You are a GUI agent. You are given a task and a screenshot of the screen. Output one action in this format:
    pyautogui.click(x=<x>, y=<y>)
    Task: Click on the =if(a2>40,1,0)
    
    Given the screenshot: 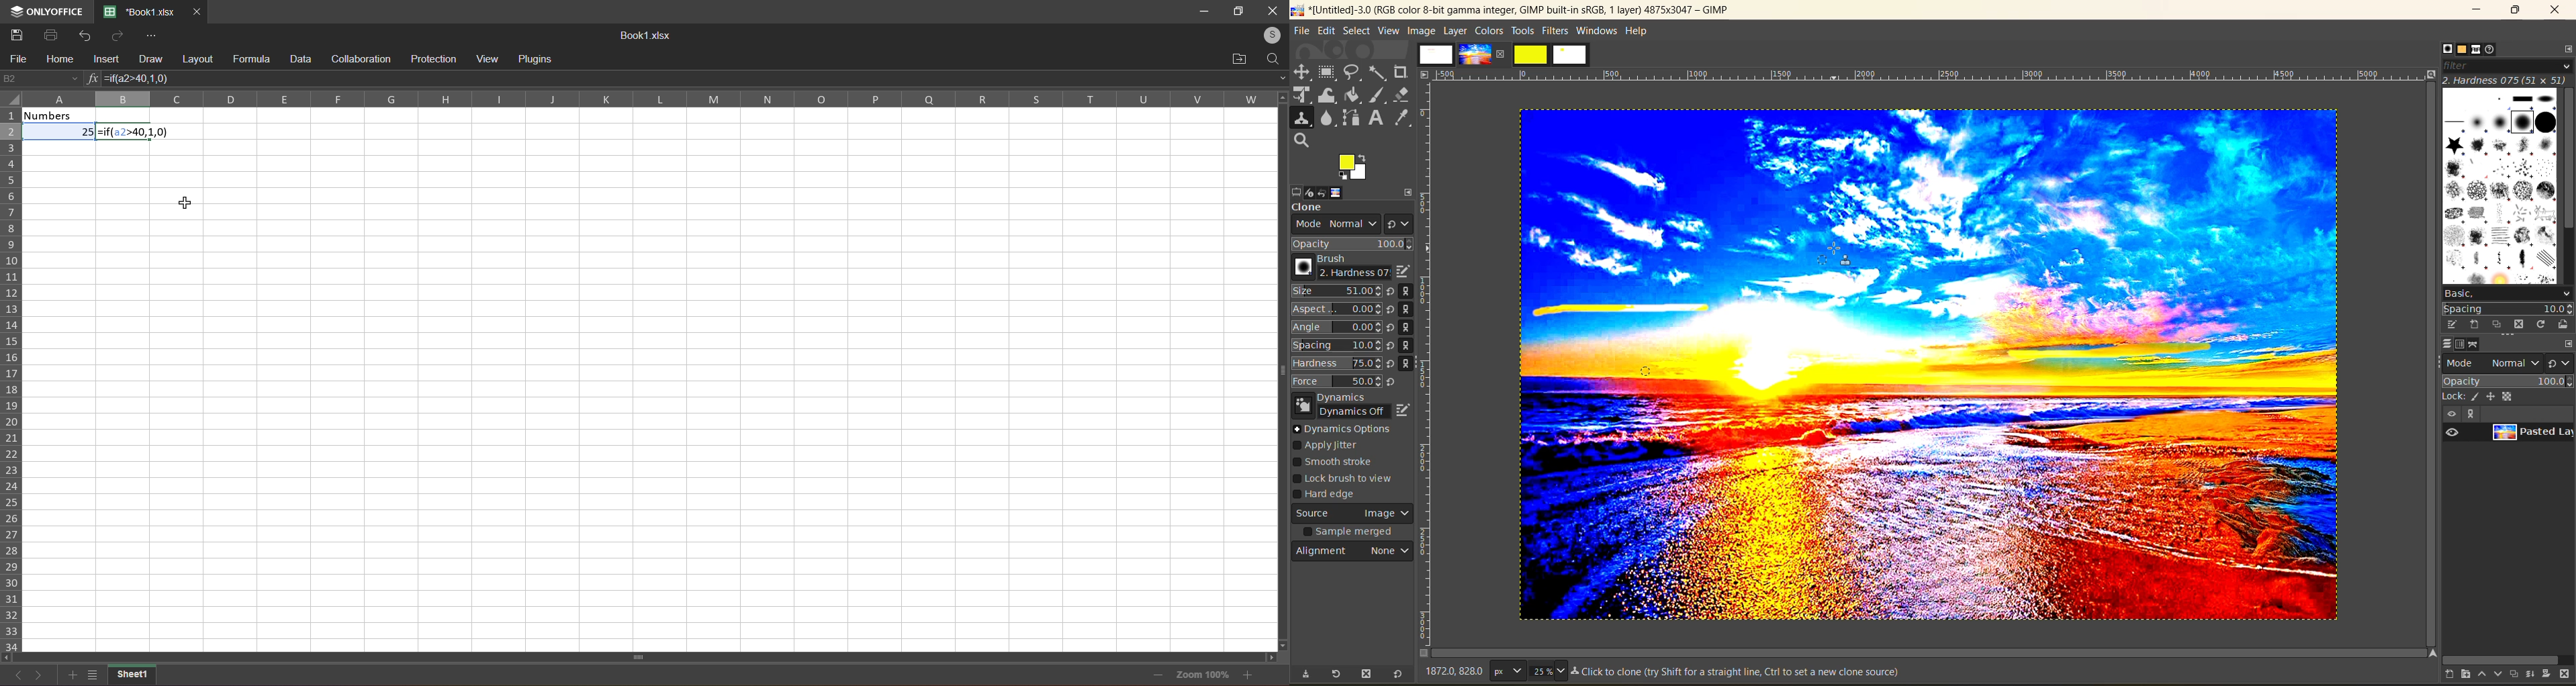 What is the action you would take?
    pyautogui.click(x=136, y=132)
    